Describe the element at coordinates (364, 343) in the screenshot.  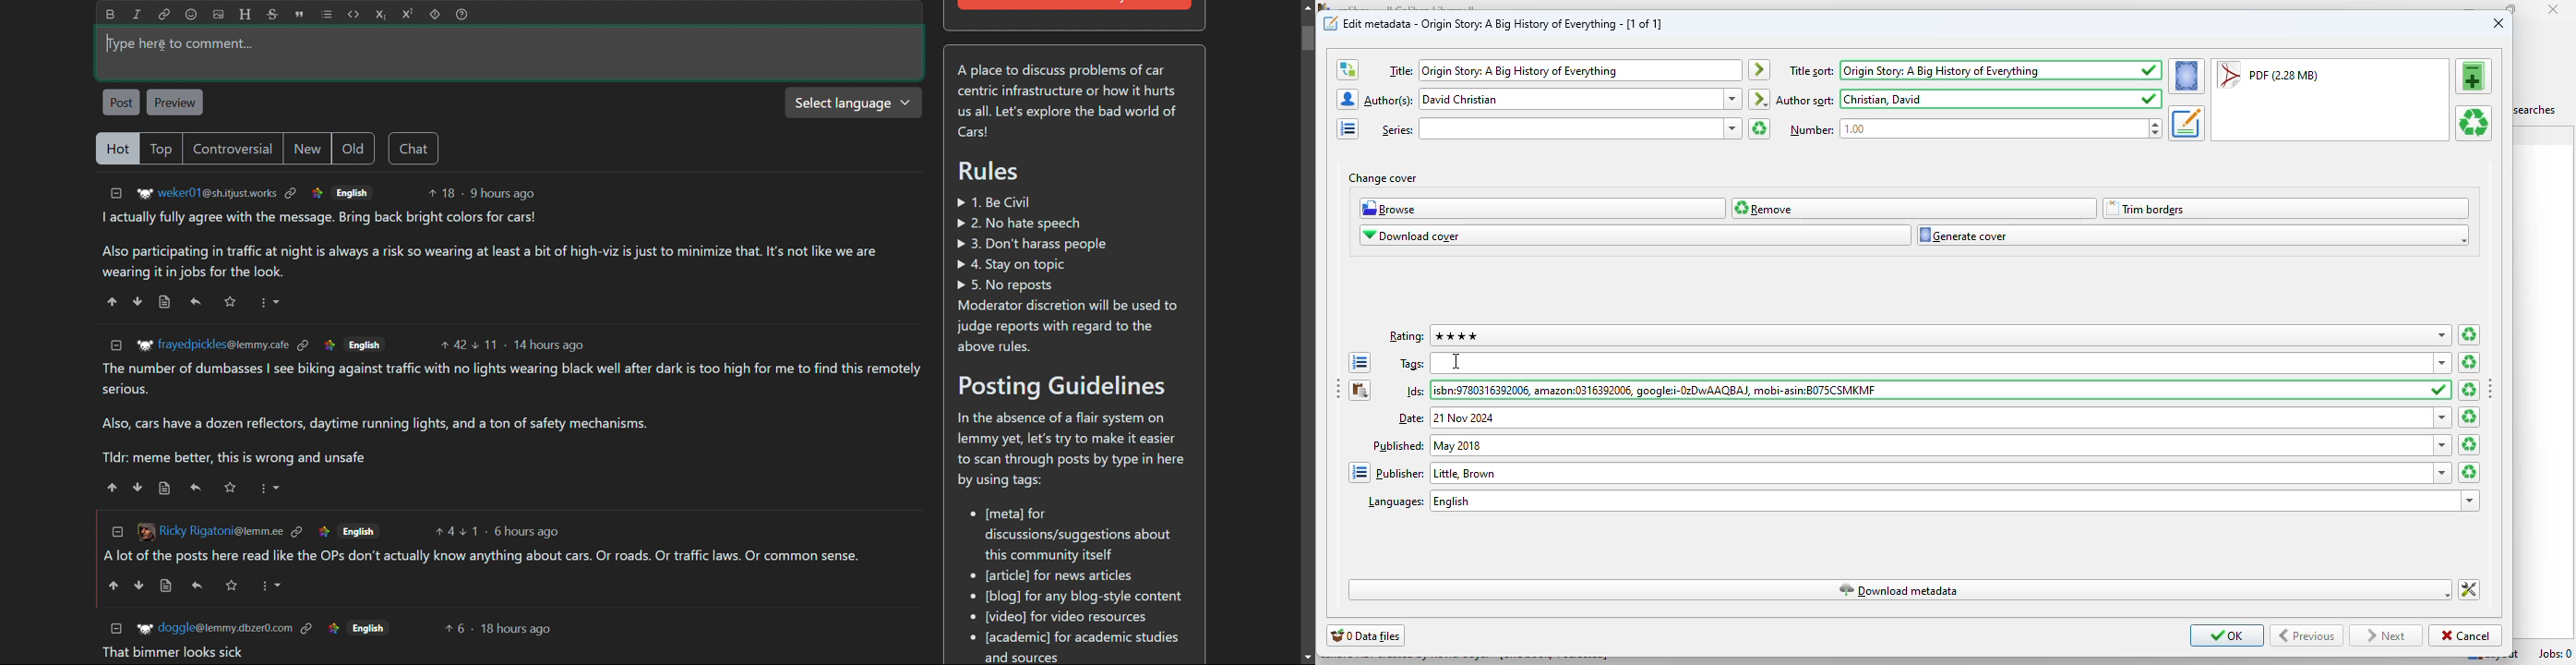
I see `English` at that location.